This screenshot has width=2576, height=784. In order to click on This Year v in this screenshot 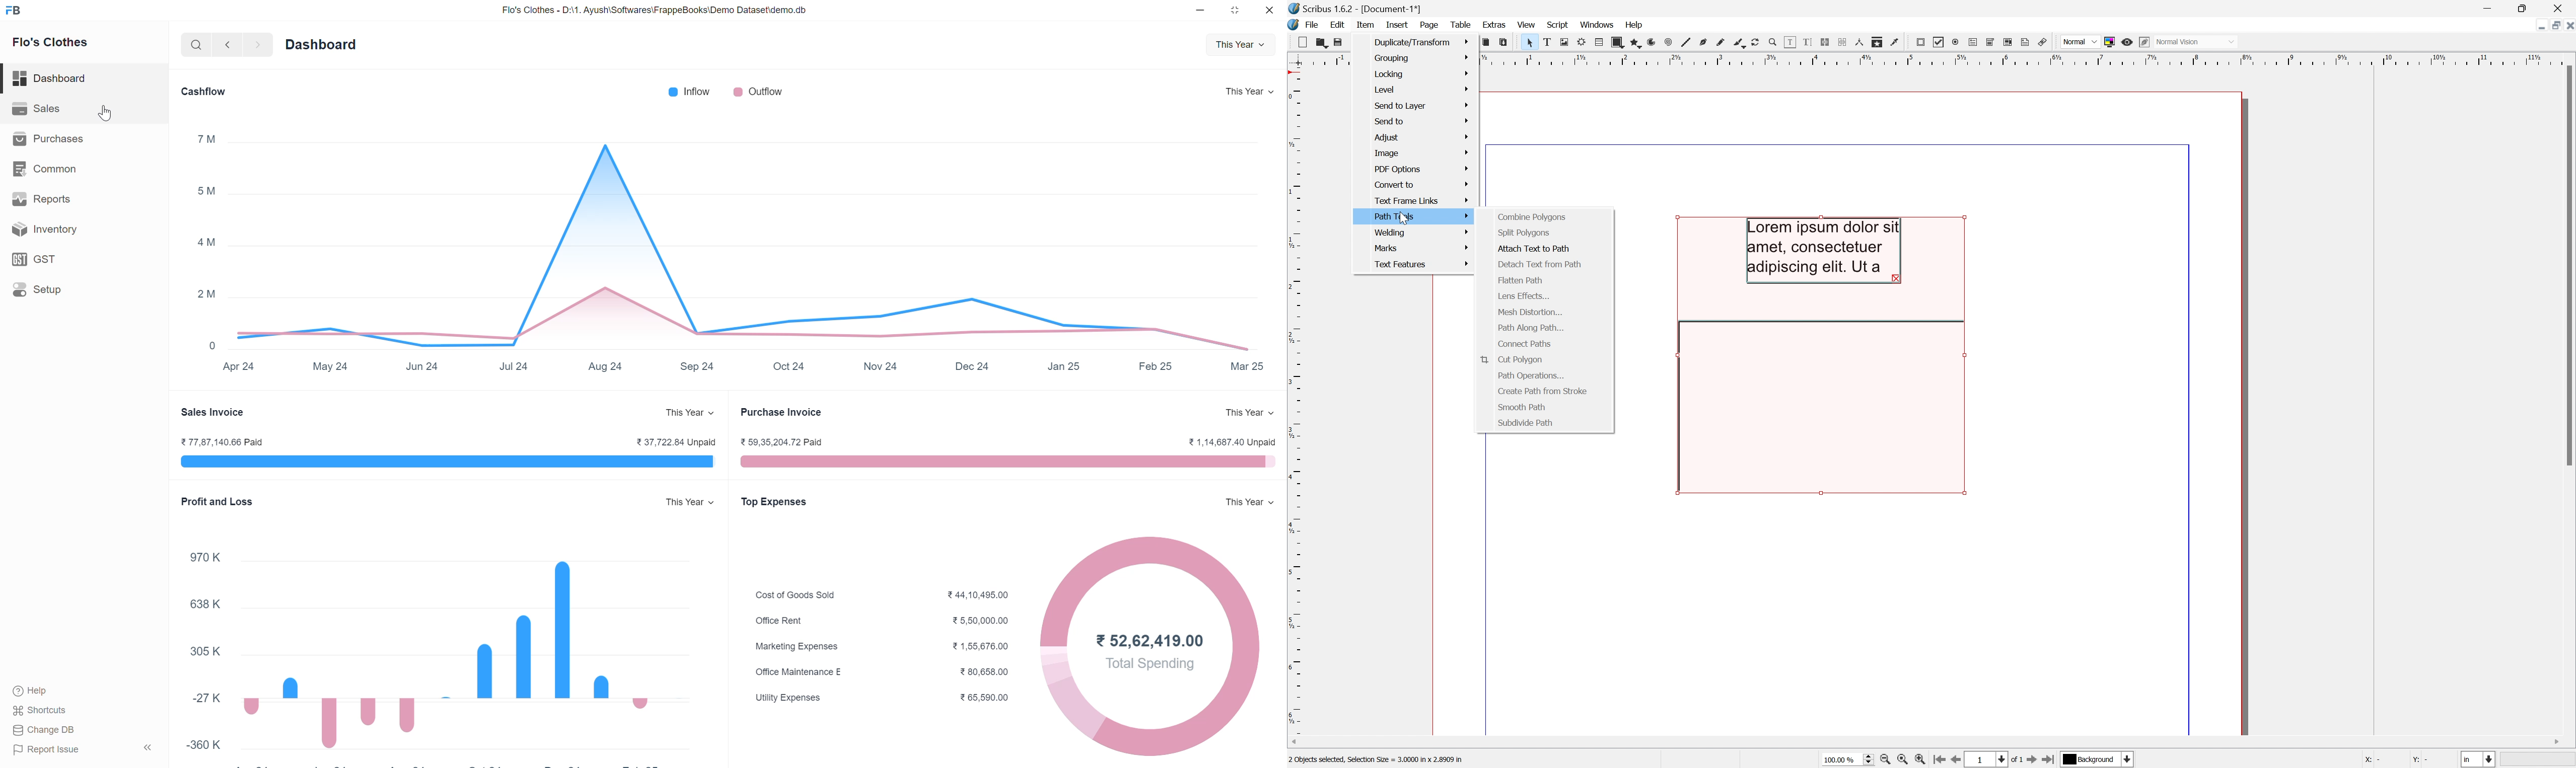, I will do `click(1252, 91)`.